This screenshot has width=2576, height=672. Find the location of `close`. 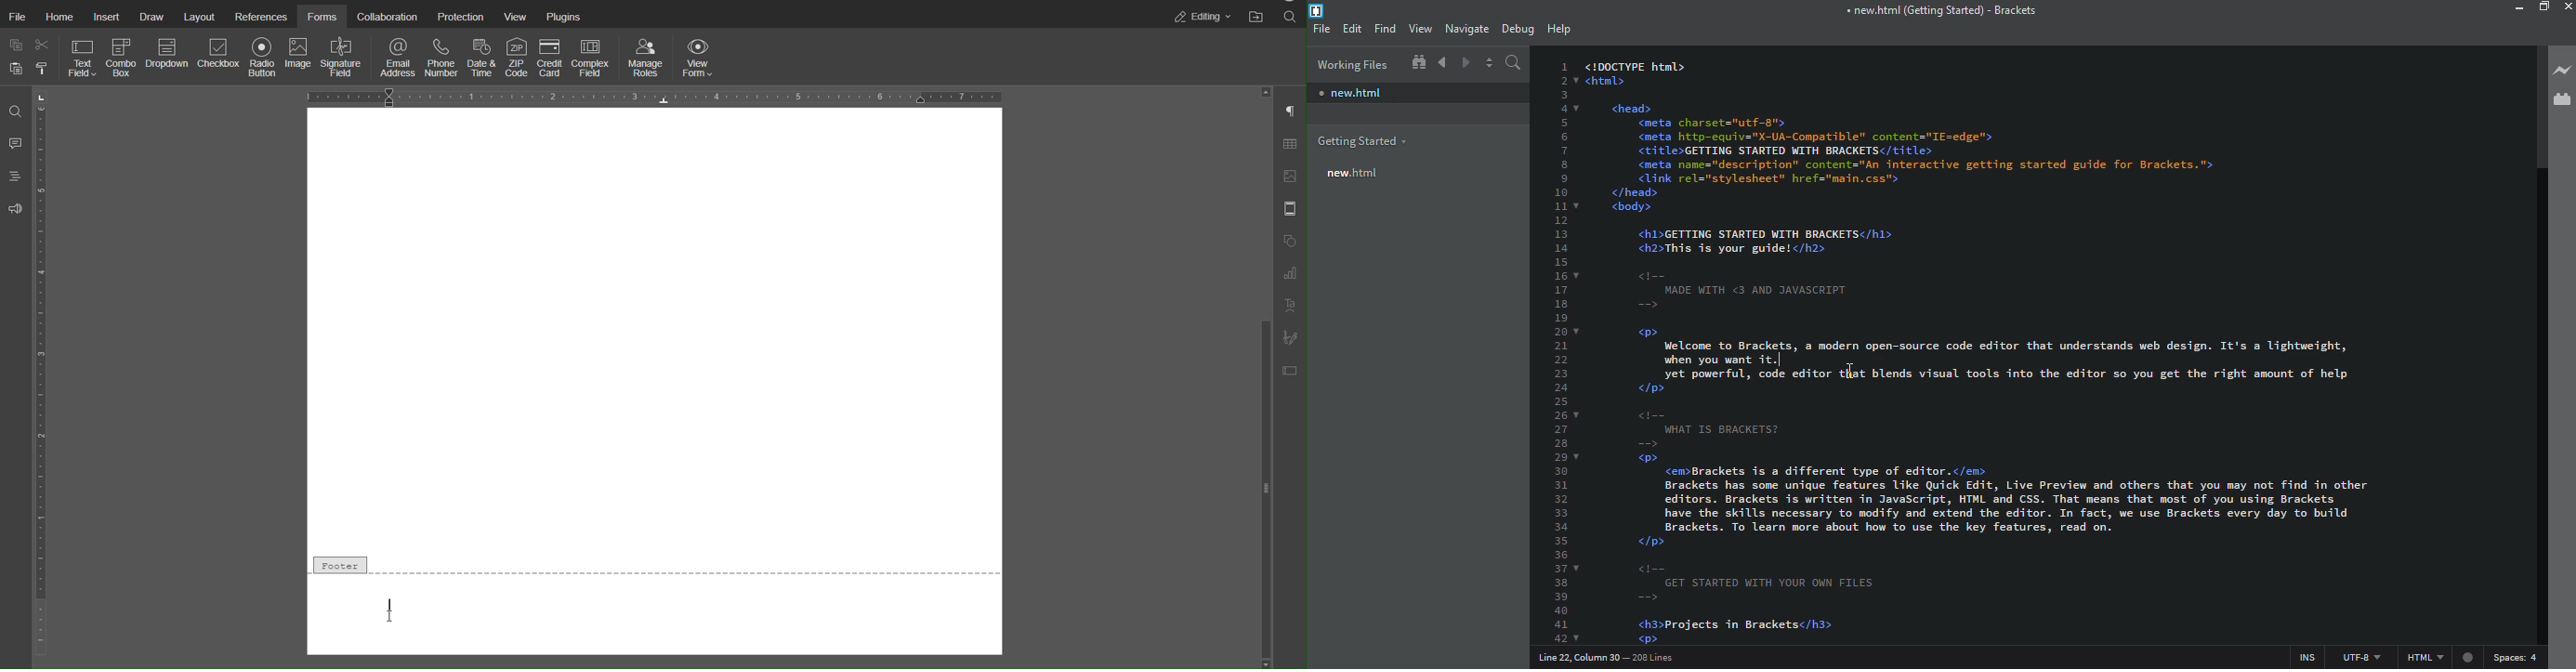

close is located at coordinates (2571, 6).